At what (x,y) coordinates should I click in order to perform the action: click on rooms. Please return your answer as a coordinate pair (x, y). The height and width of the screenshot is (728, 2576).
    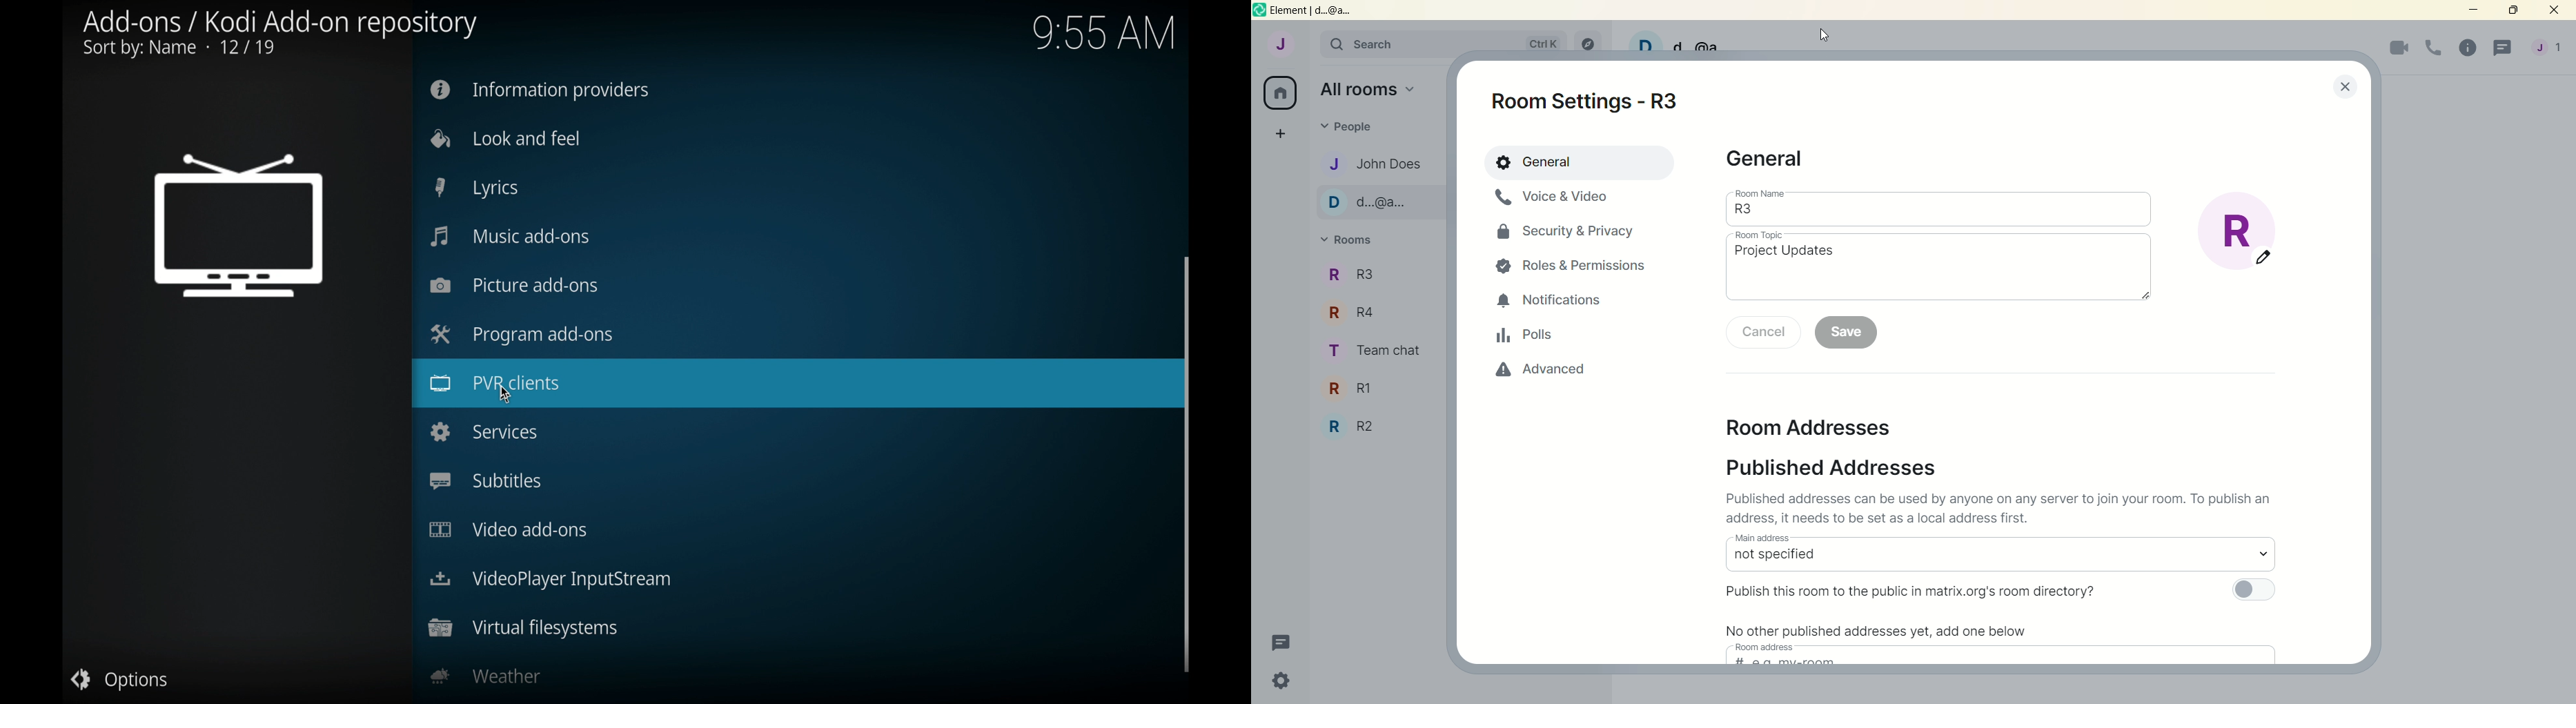
    Looking at the image, I should click on (1347, 239).